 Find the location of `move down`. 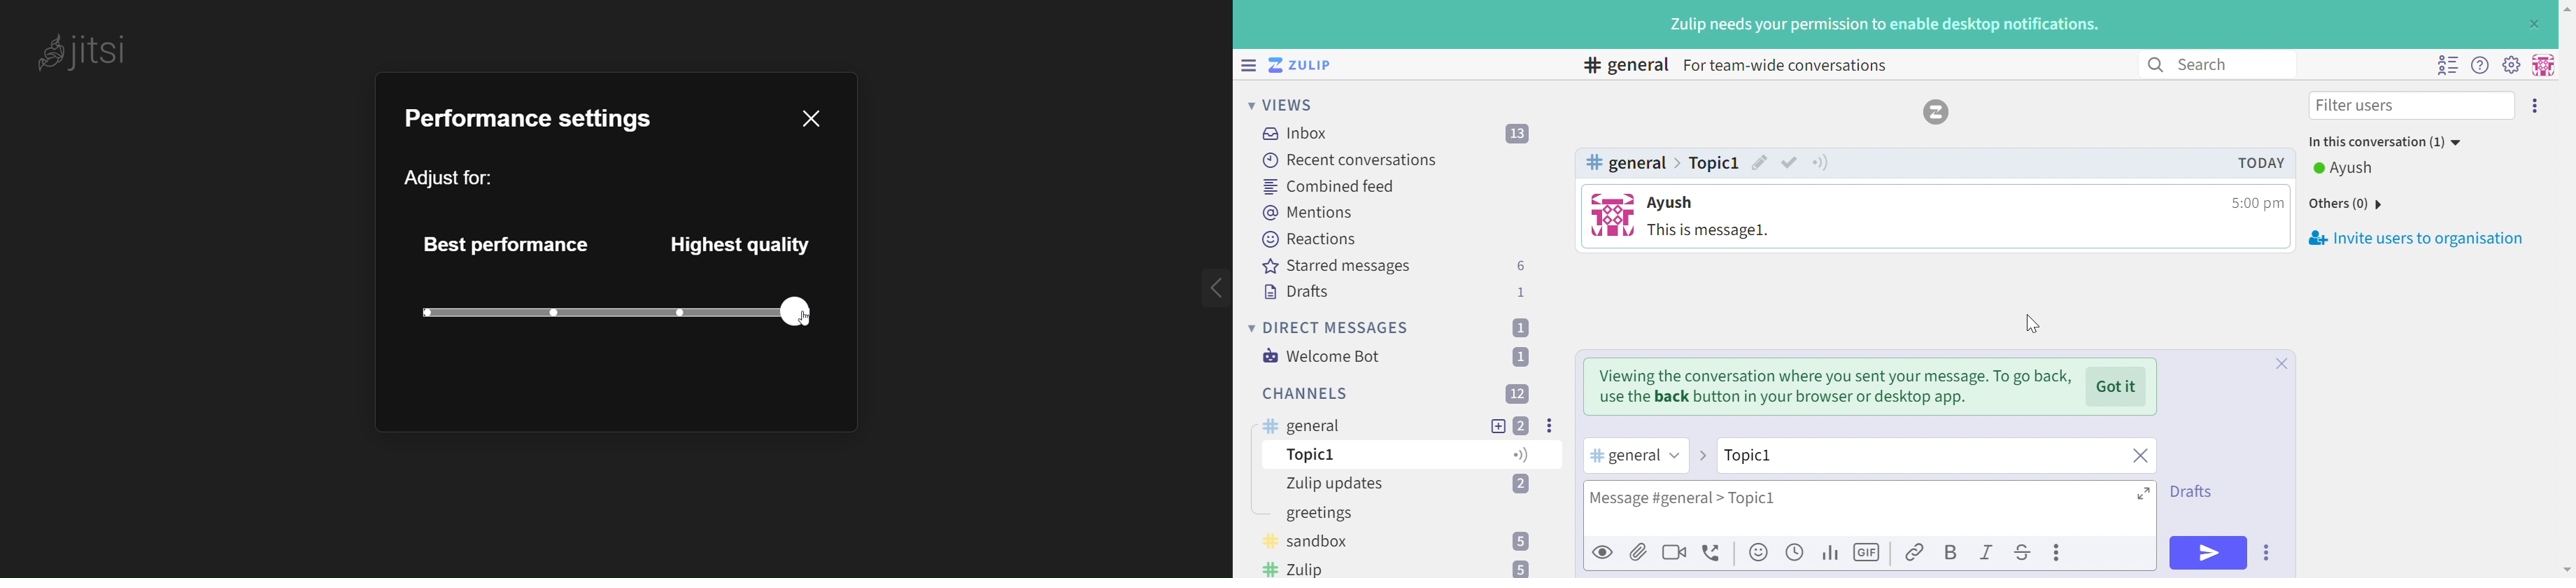

move down is located at coordinates (2567, 570).